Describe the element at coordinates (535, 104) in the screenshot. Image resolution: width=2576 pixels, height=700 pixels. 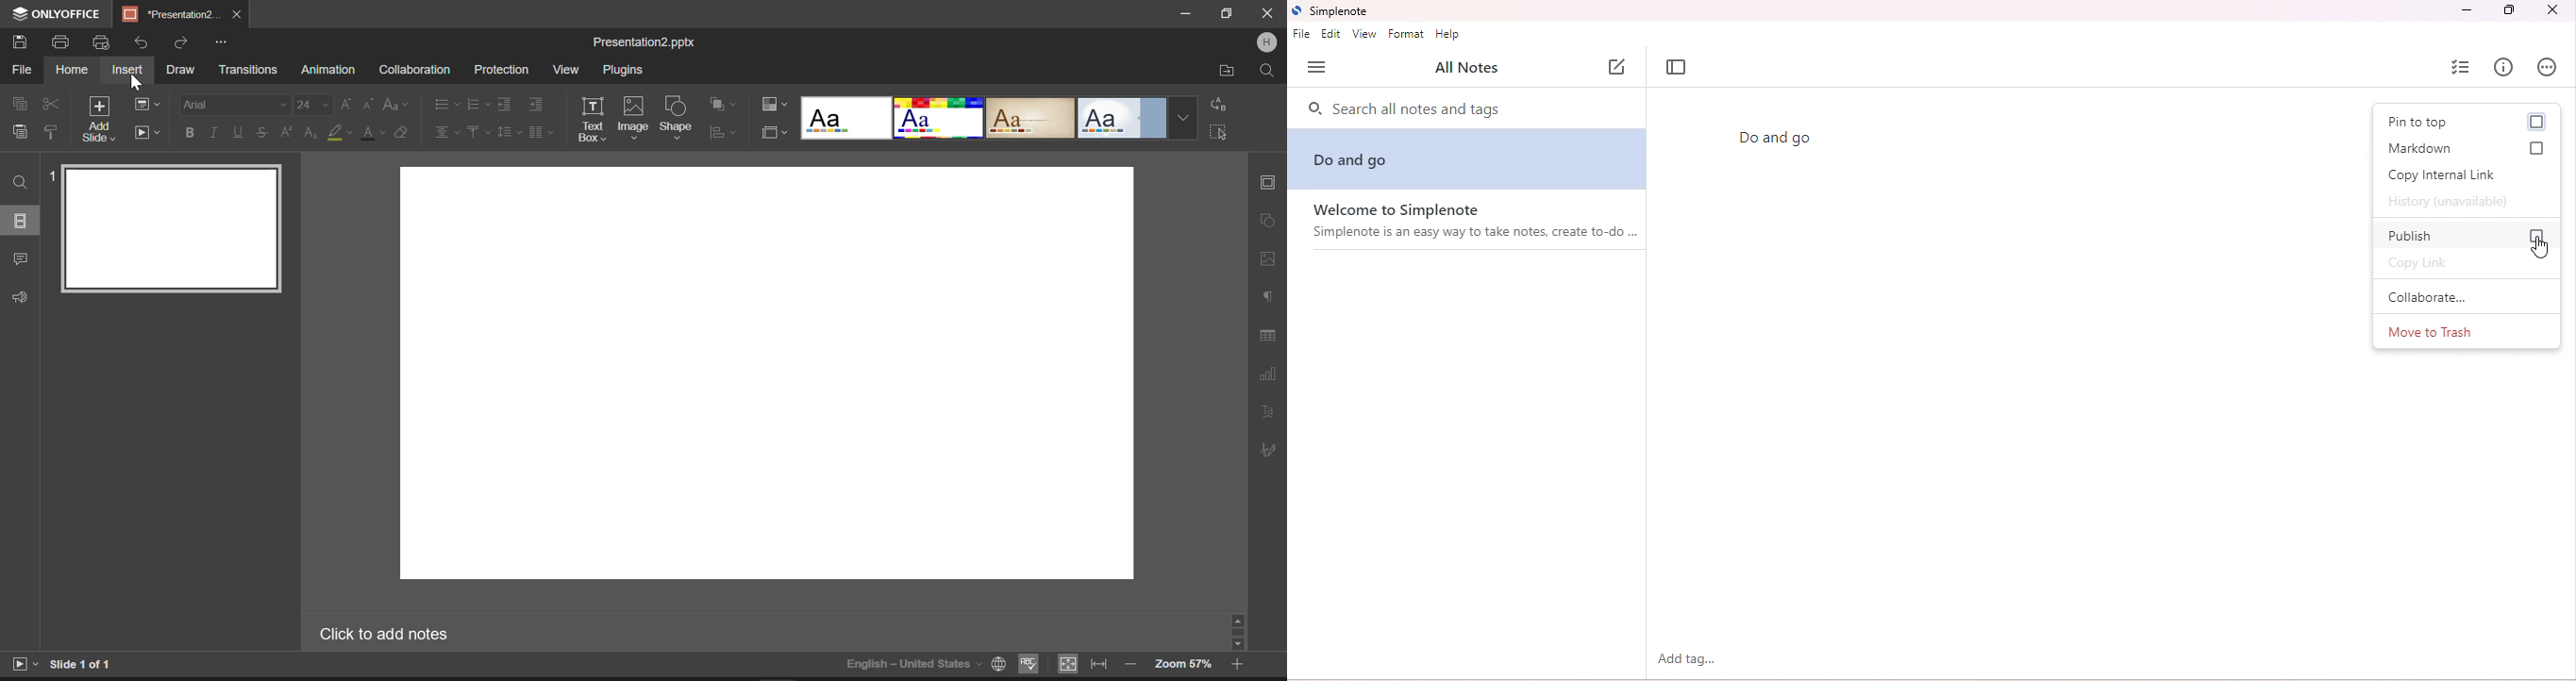
I see `Increase Indent` at that location.